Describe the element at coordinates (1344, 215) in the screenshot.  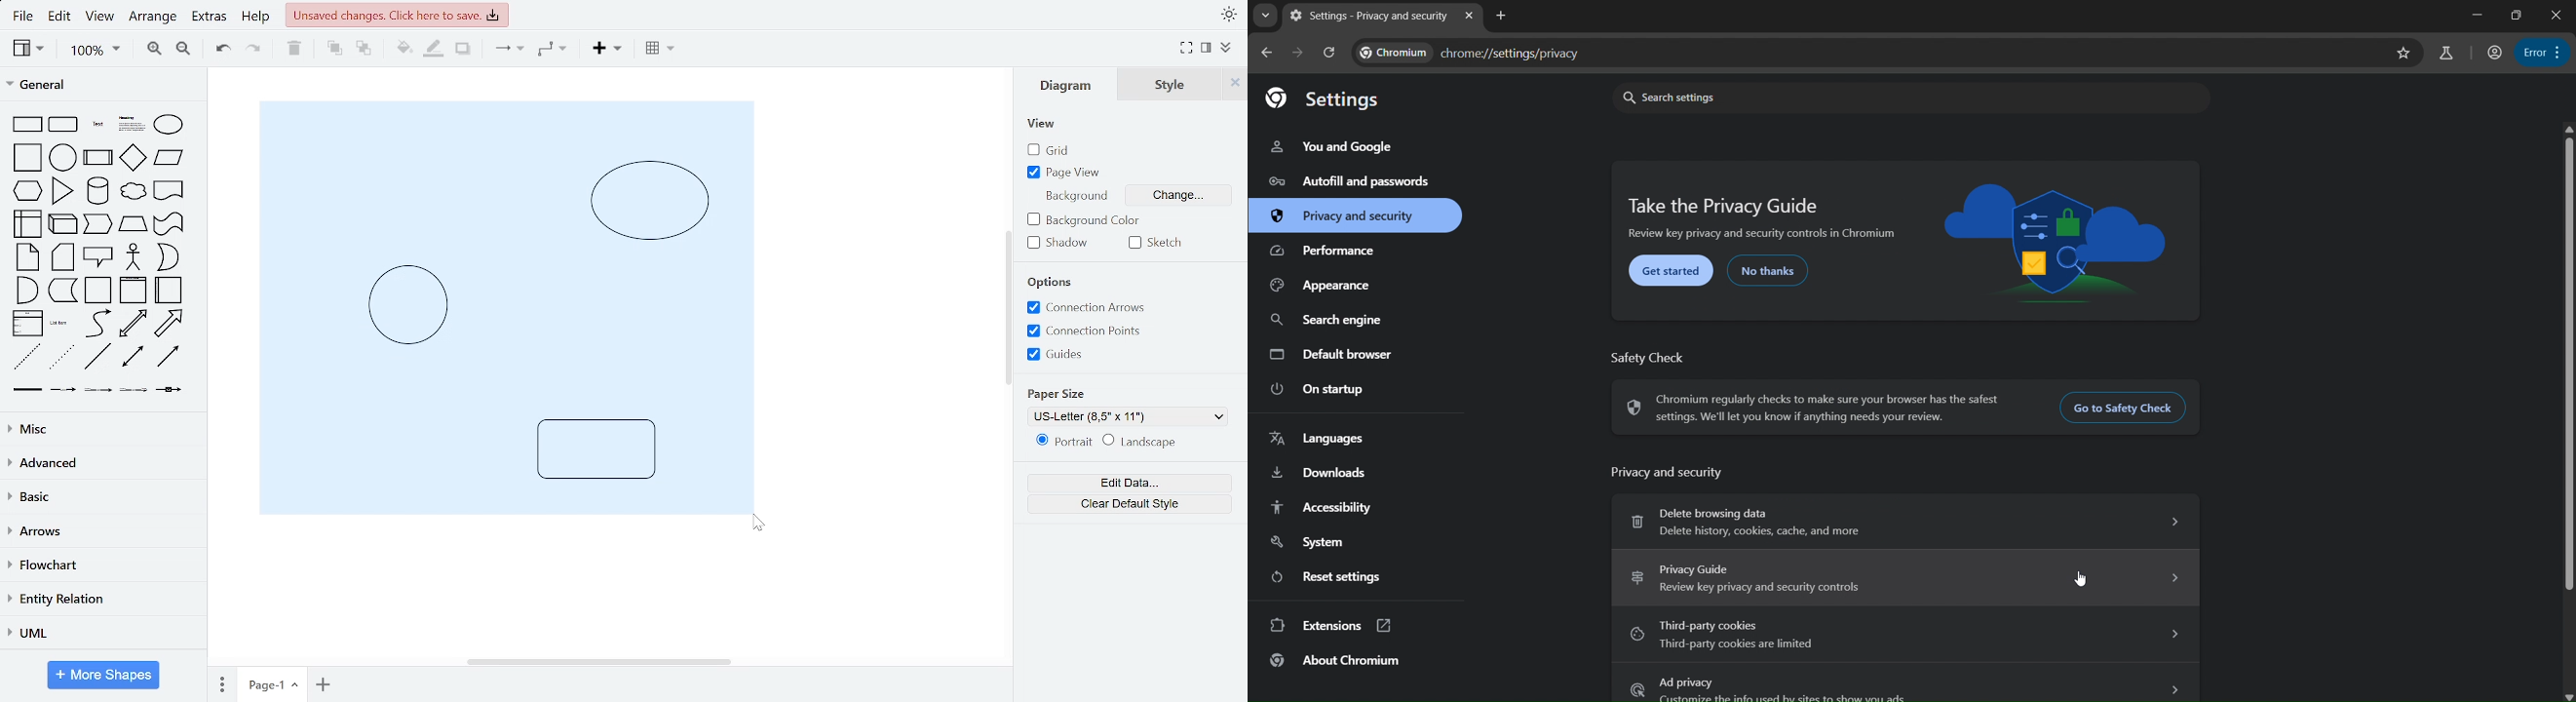
I see `privacy and security` at that location.